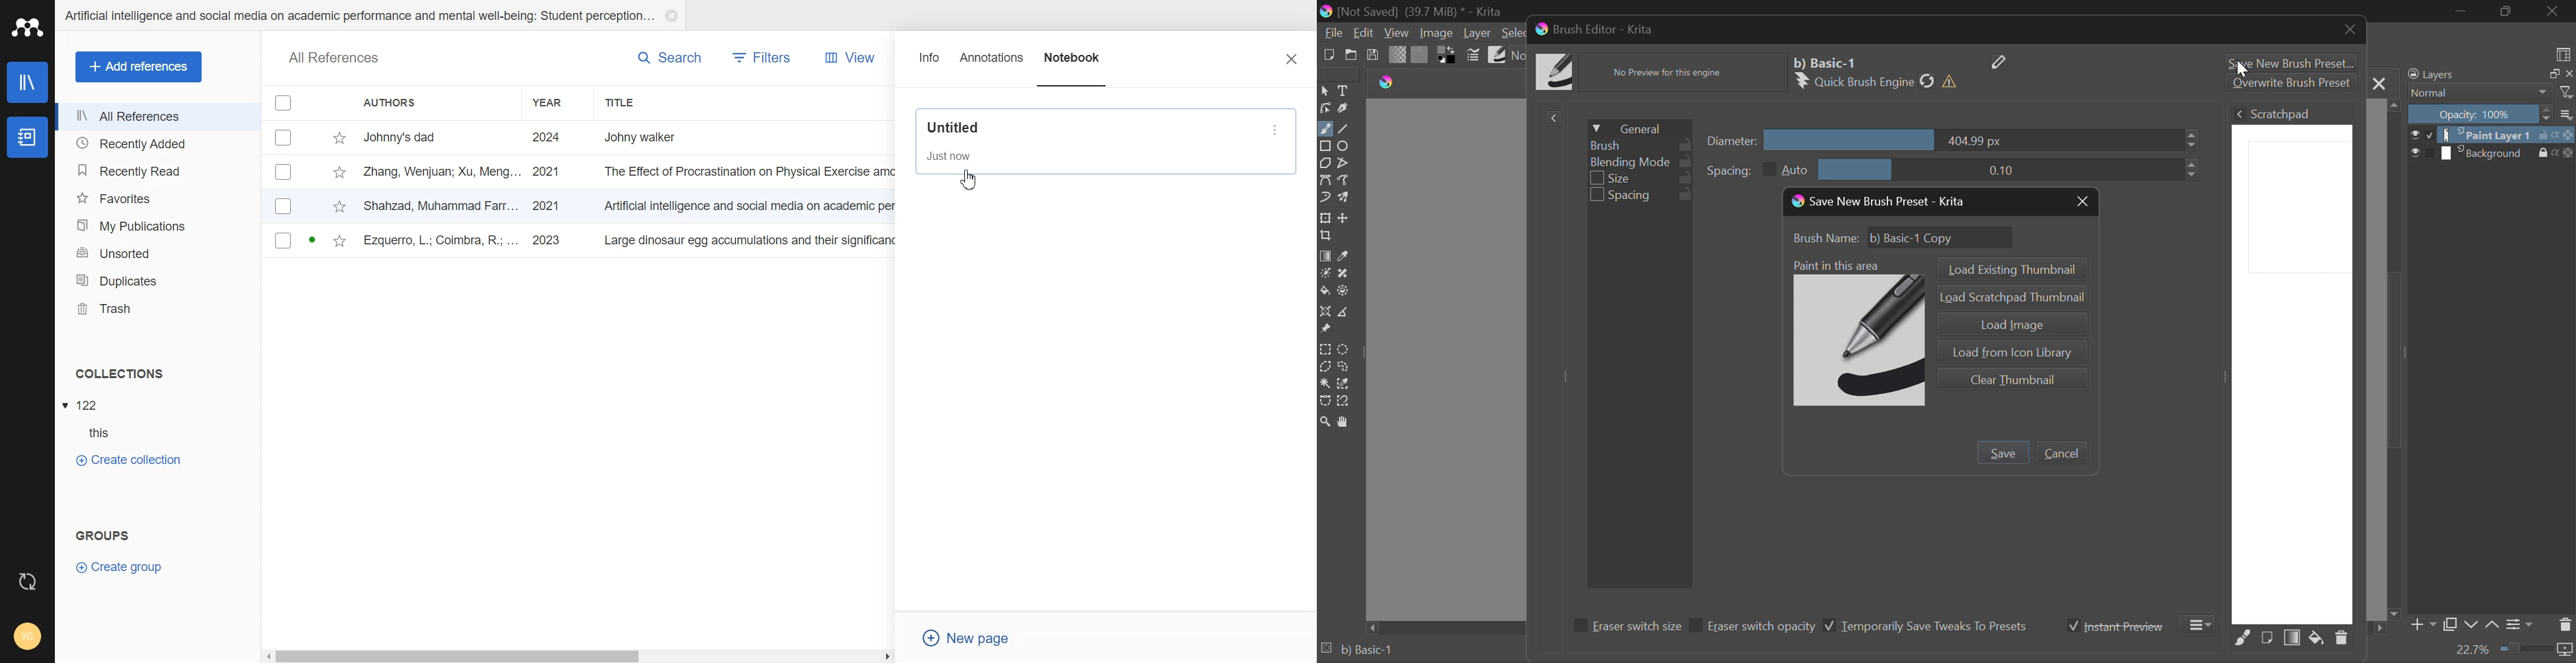 The width and height of the screenshot is (2576, 672). I want to click on cursor, so click(2247, 70).